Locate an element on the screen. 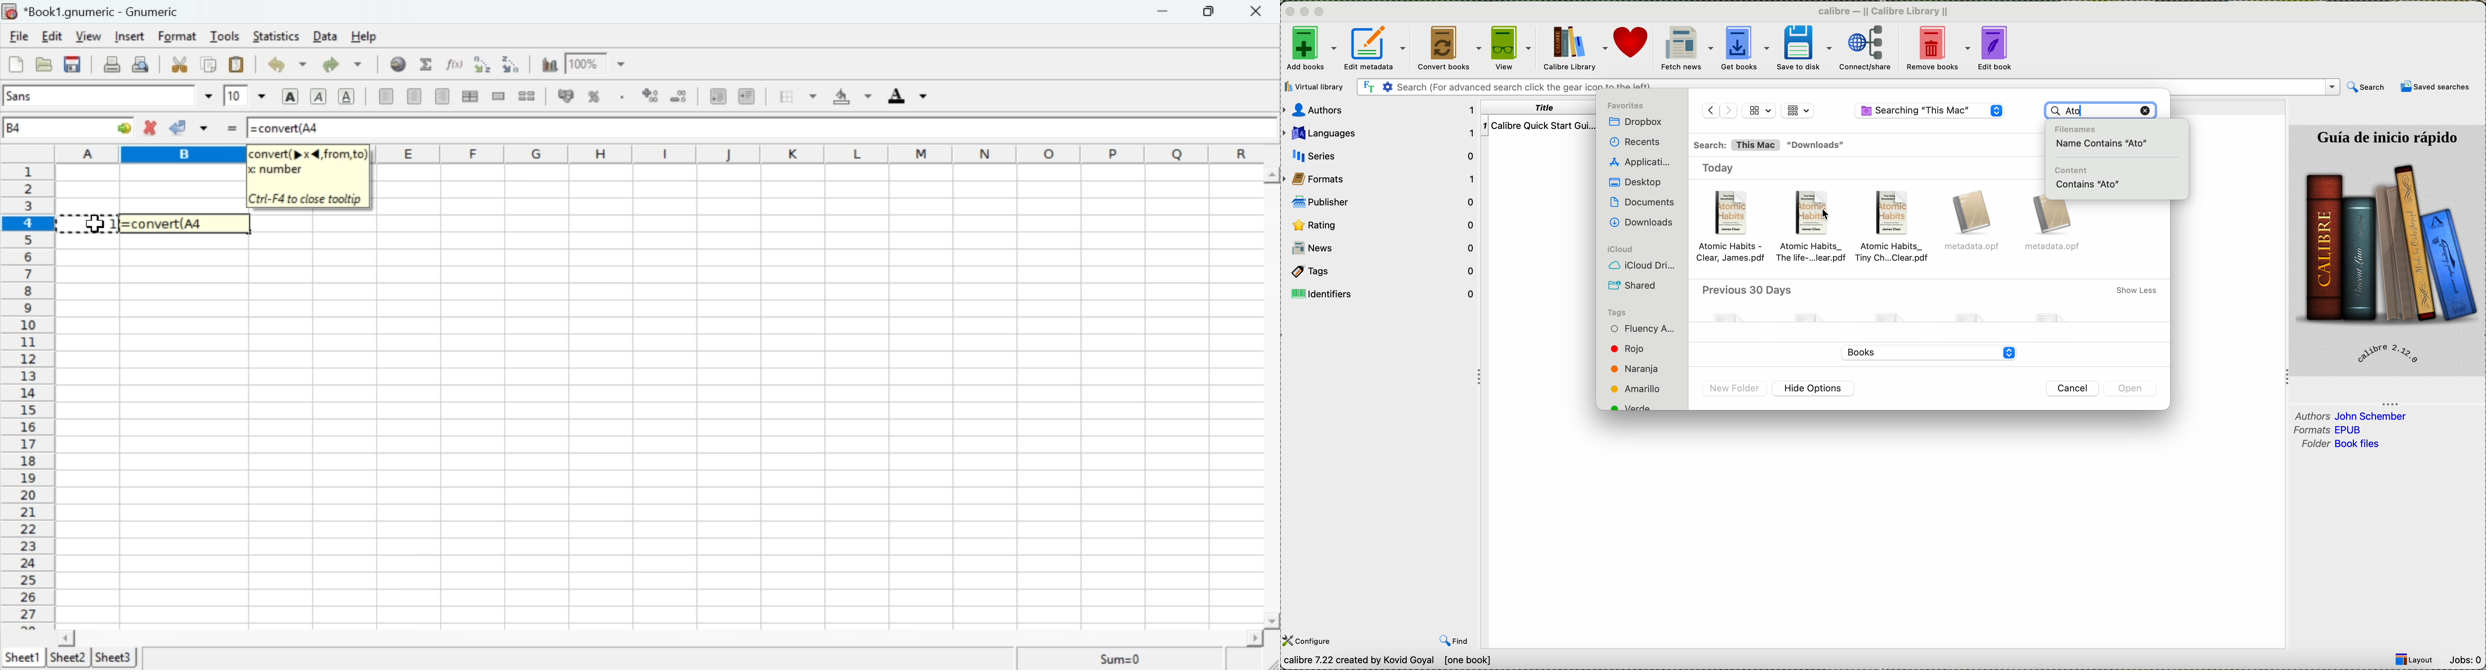 Image resolution: width=2492 pixels, height=672 pixels. Save the current workbook is located at coordinates (74, 64).